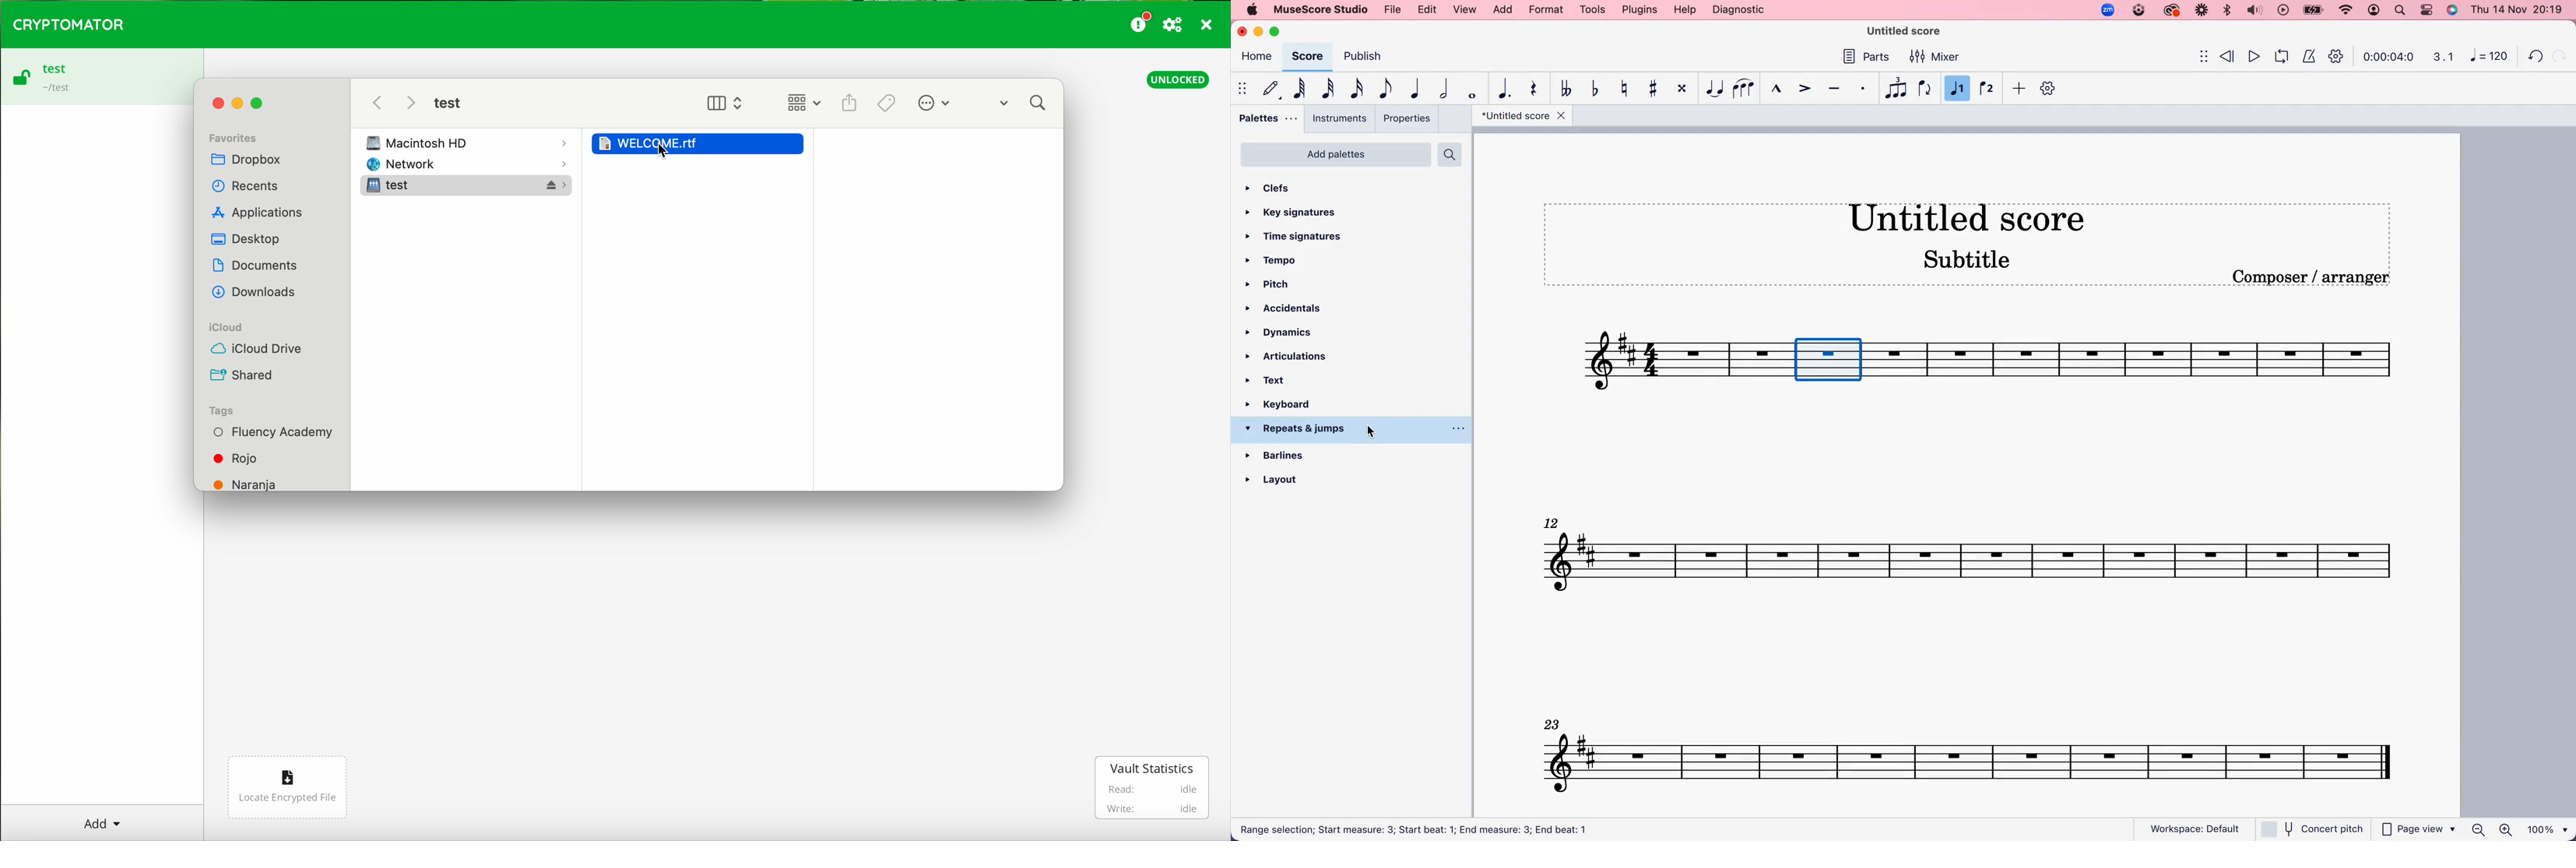  I want to click on wifi, so click(2348, 10).